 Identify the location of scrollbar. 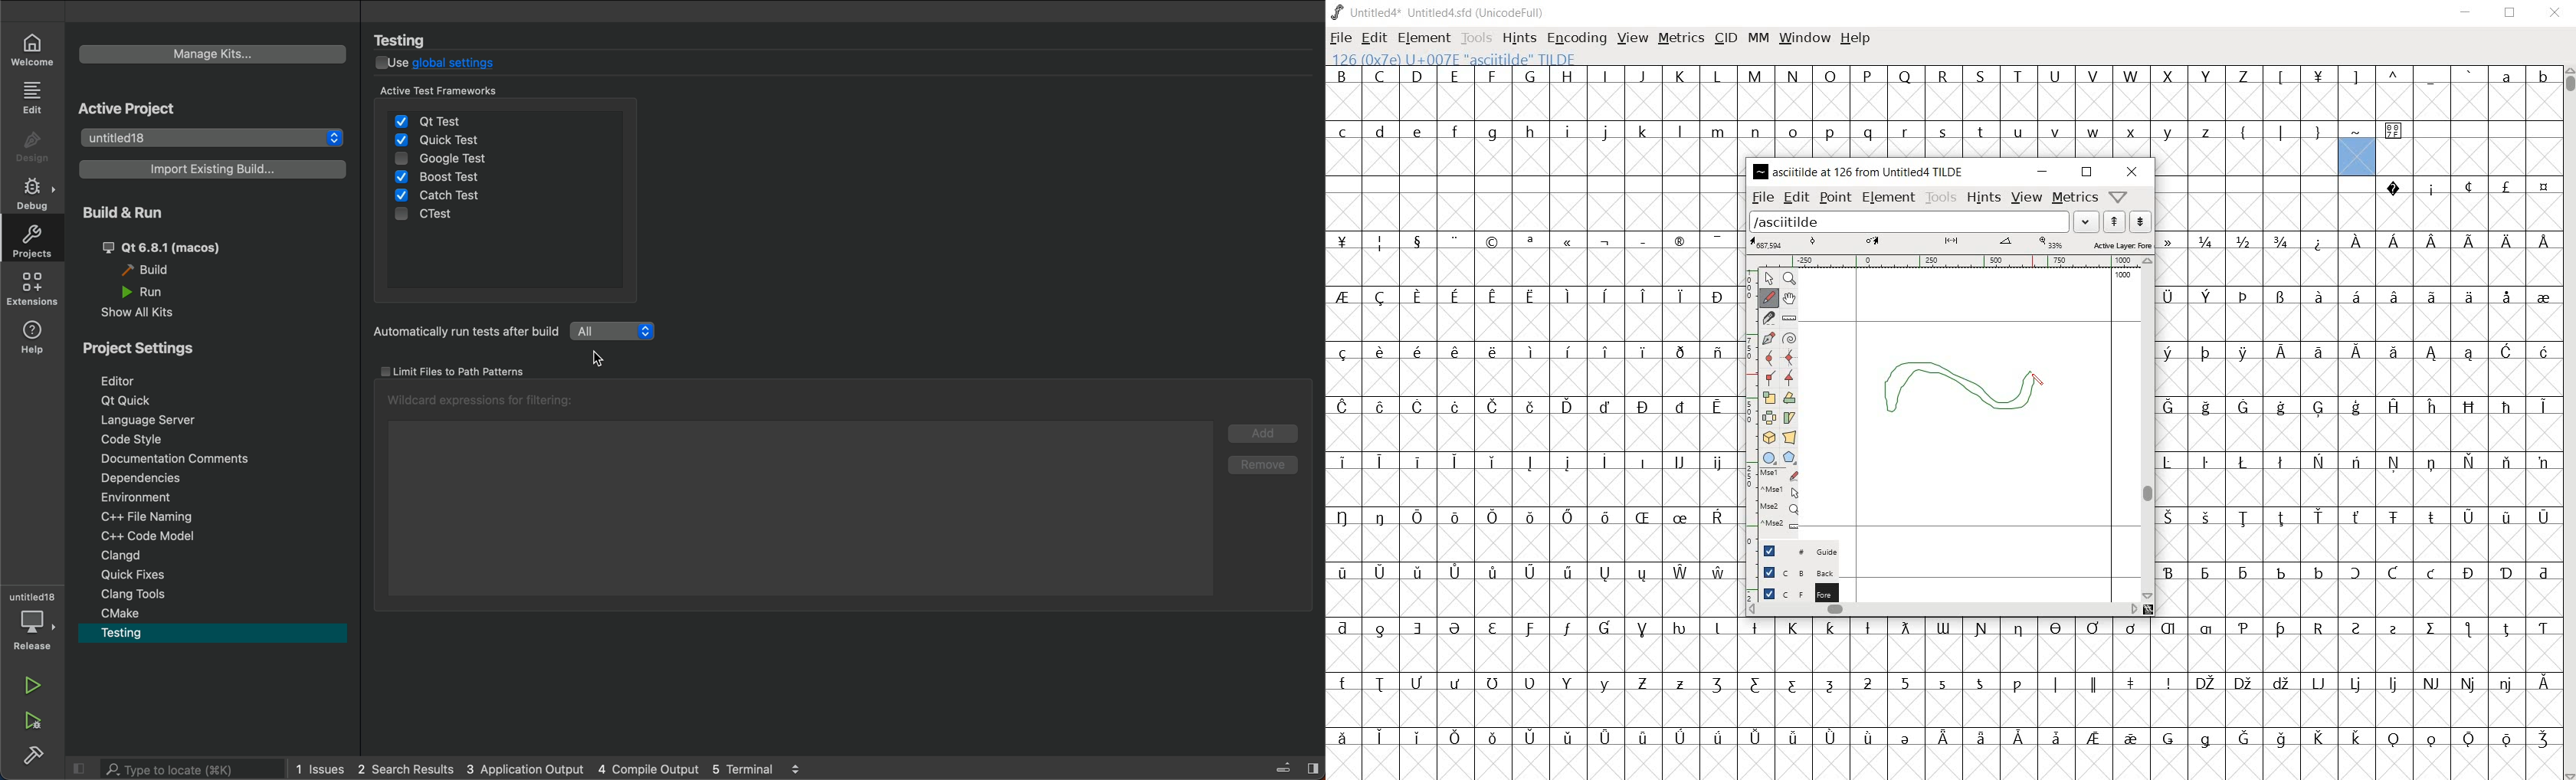
(1944, 609).